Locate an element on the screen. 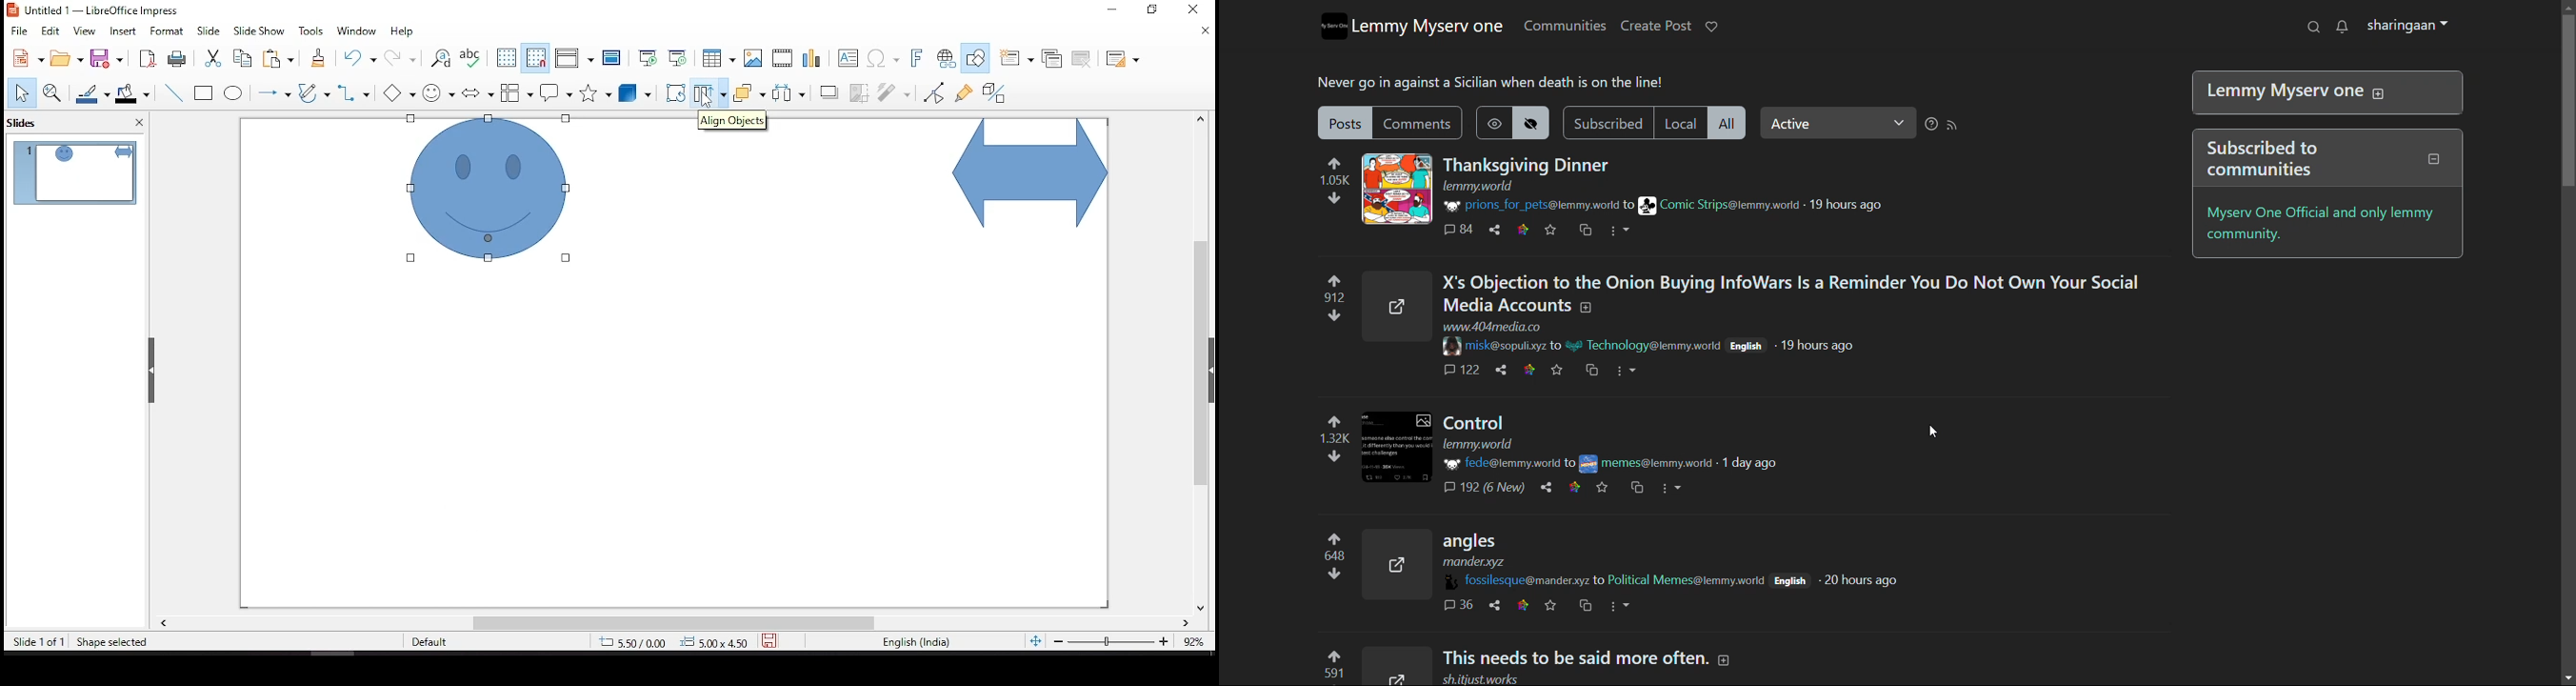 The image size is (2576, 700). fit slide to current window is located at coordinates (1035, 640).